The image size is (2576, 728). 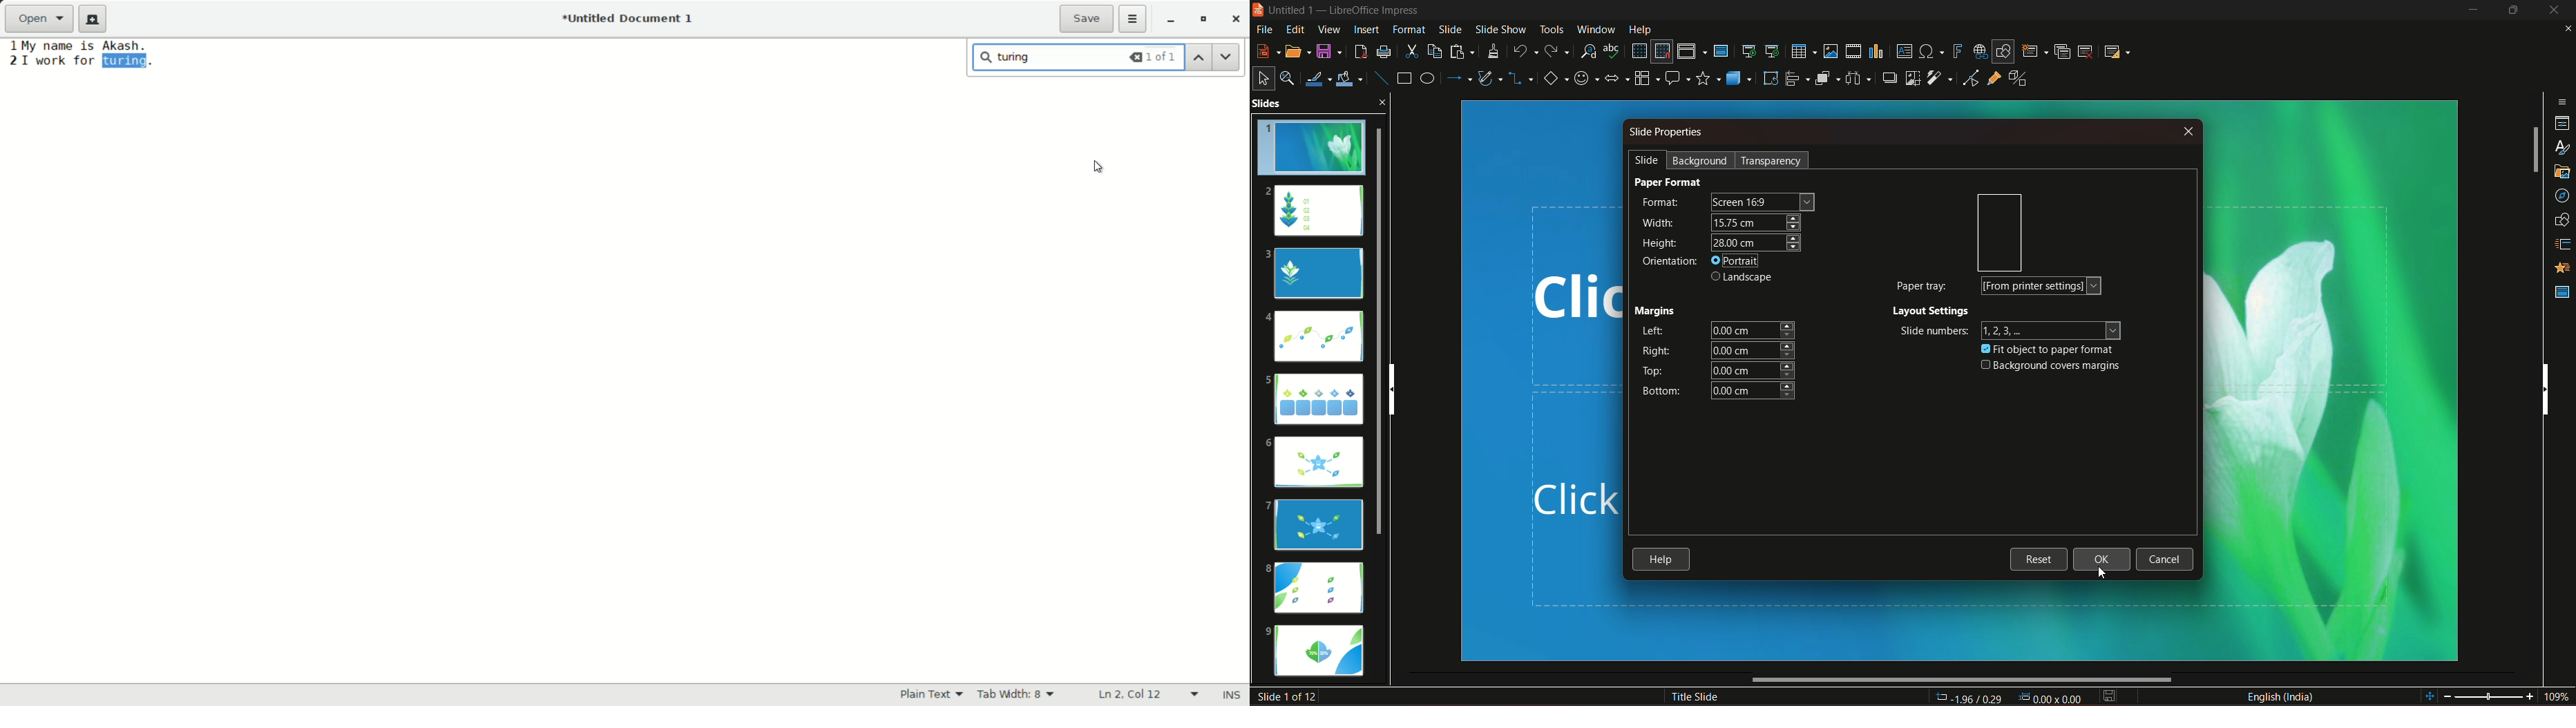 What do you see at coordinates (2280, 696) in the screenshot?
I see `language` at bounding box center [2280, 696].